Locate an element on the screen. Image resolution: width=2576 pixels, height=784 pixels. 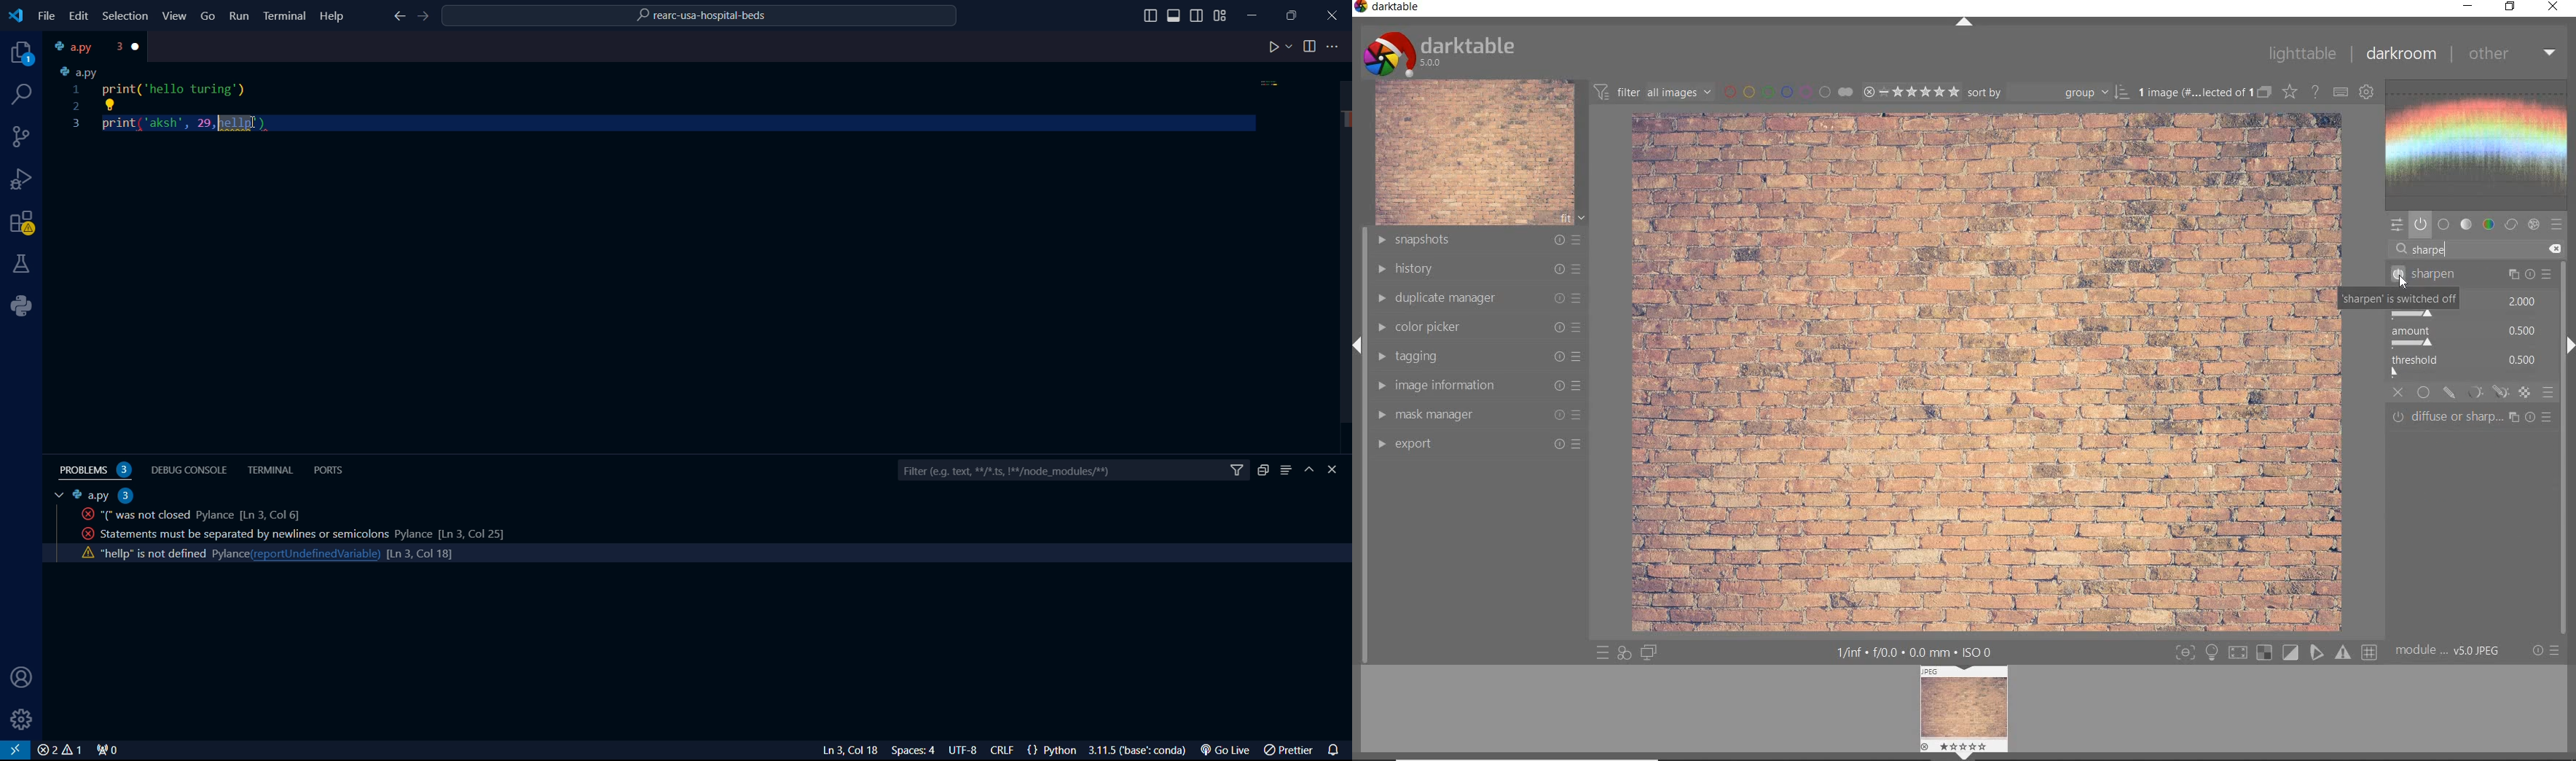
preset is located at coordinates (2557, 225).